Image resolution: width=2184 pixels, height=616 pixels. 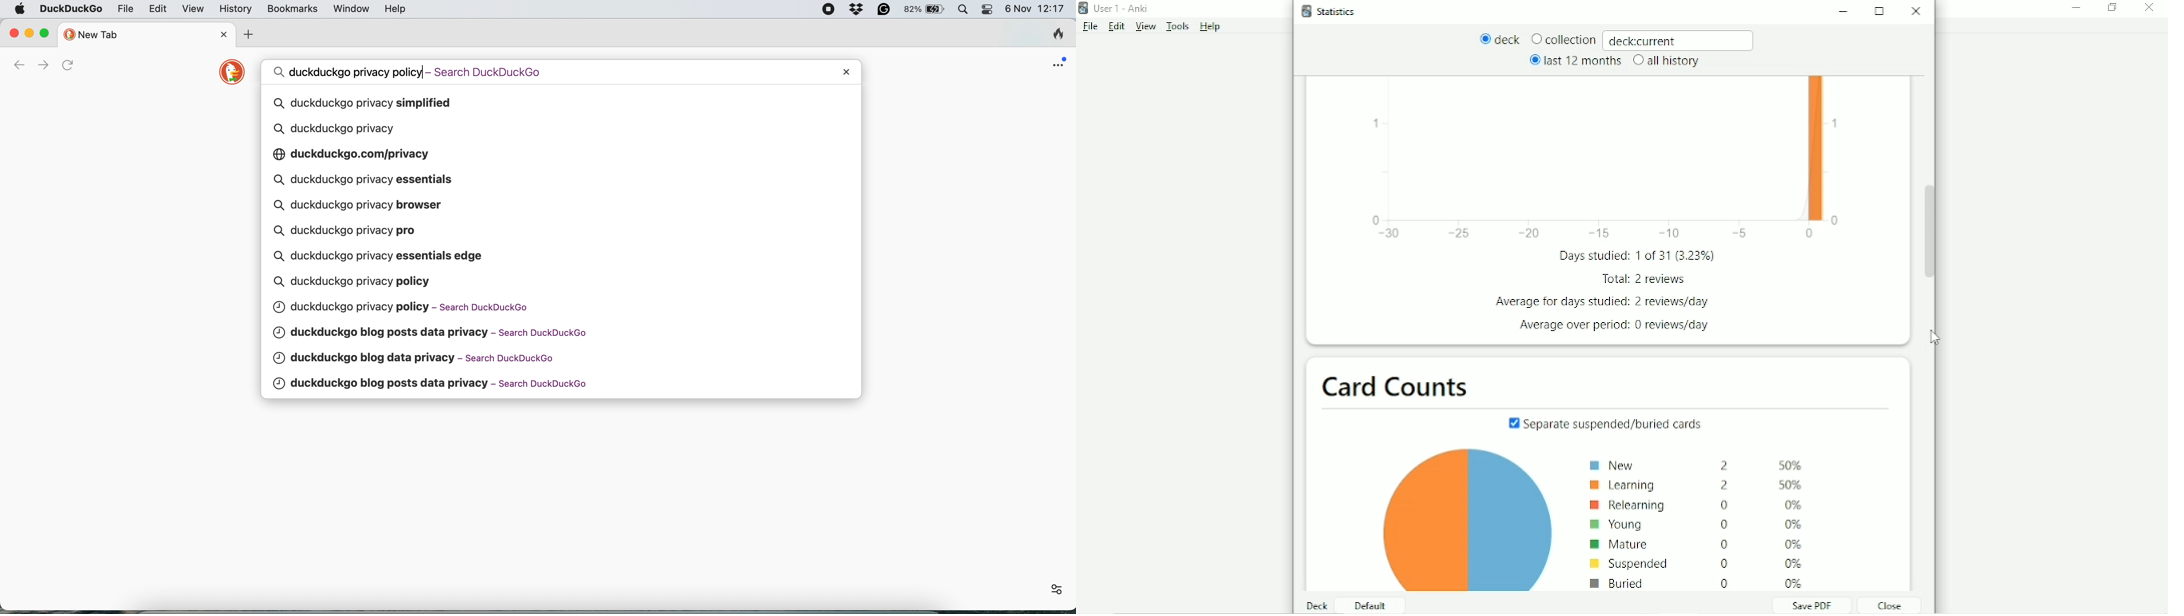 I want to click on User 1 - Anki, so click(x=1121, y=8).